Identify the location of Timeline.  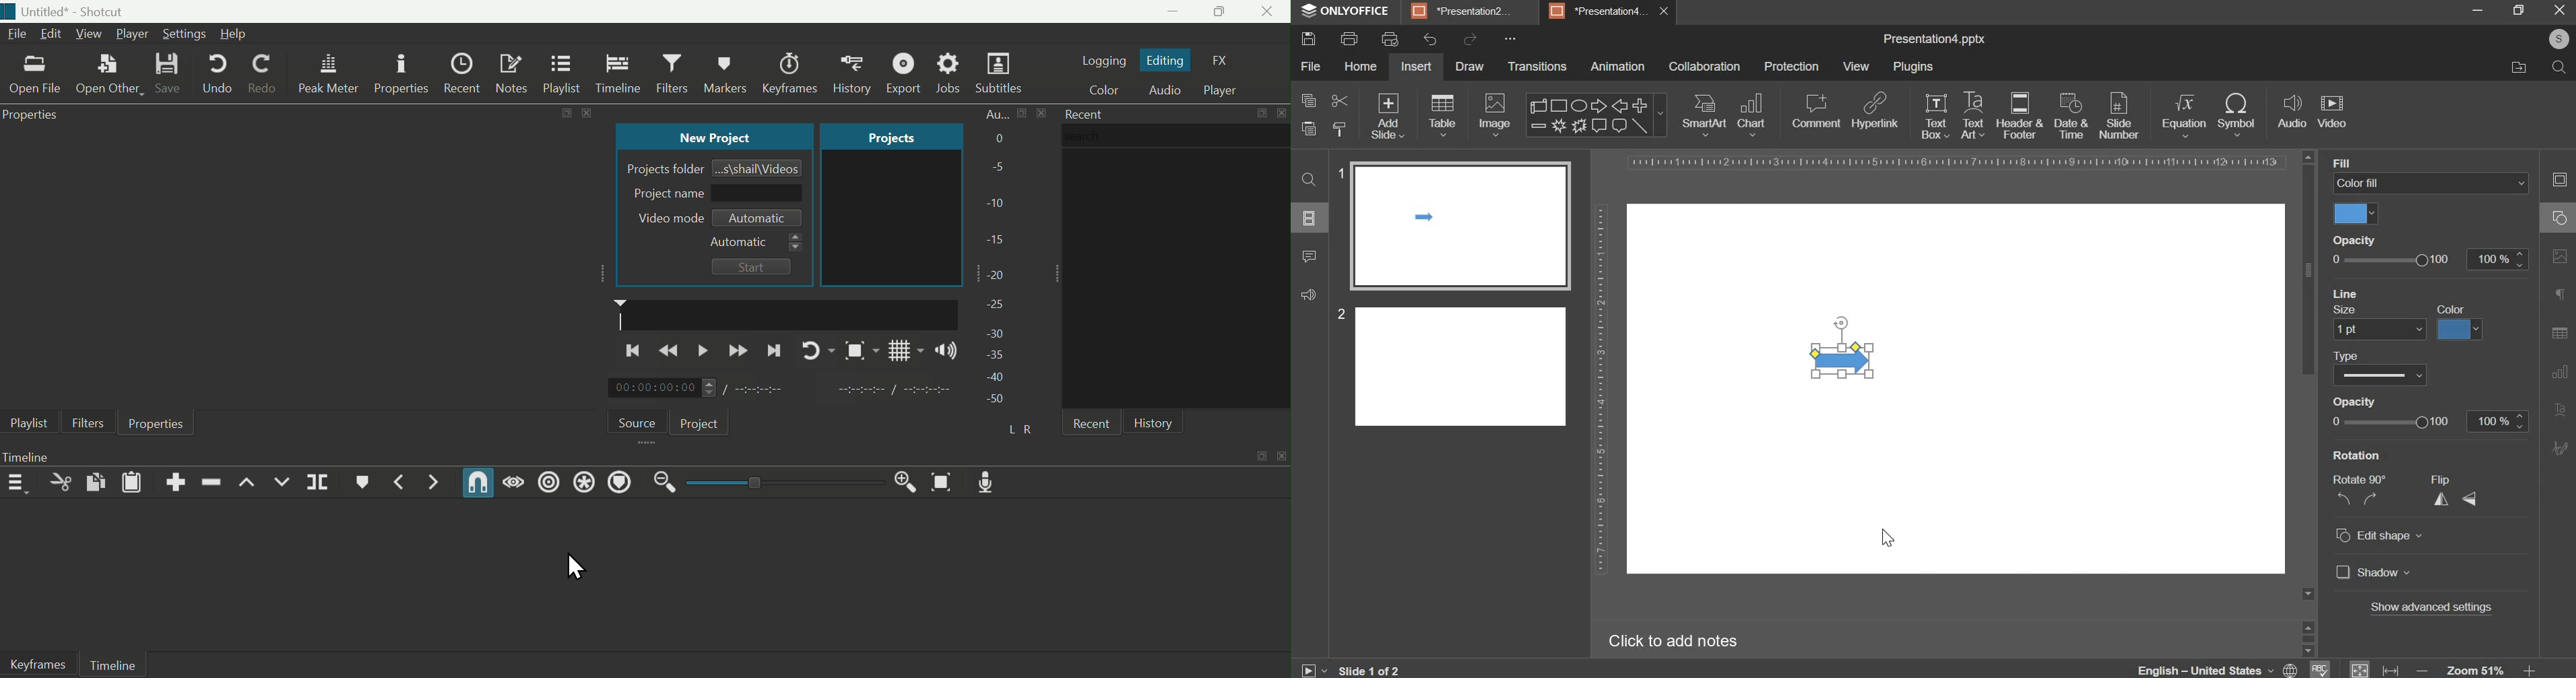
(114, 665).